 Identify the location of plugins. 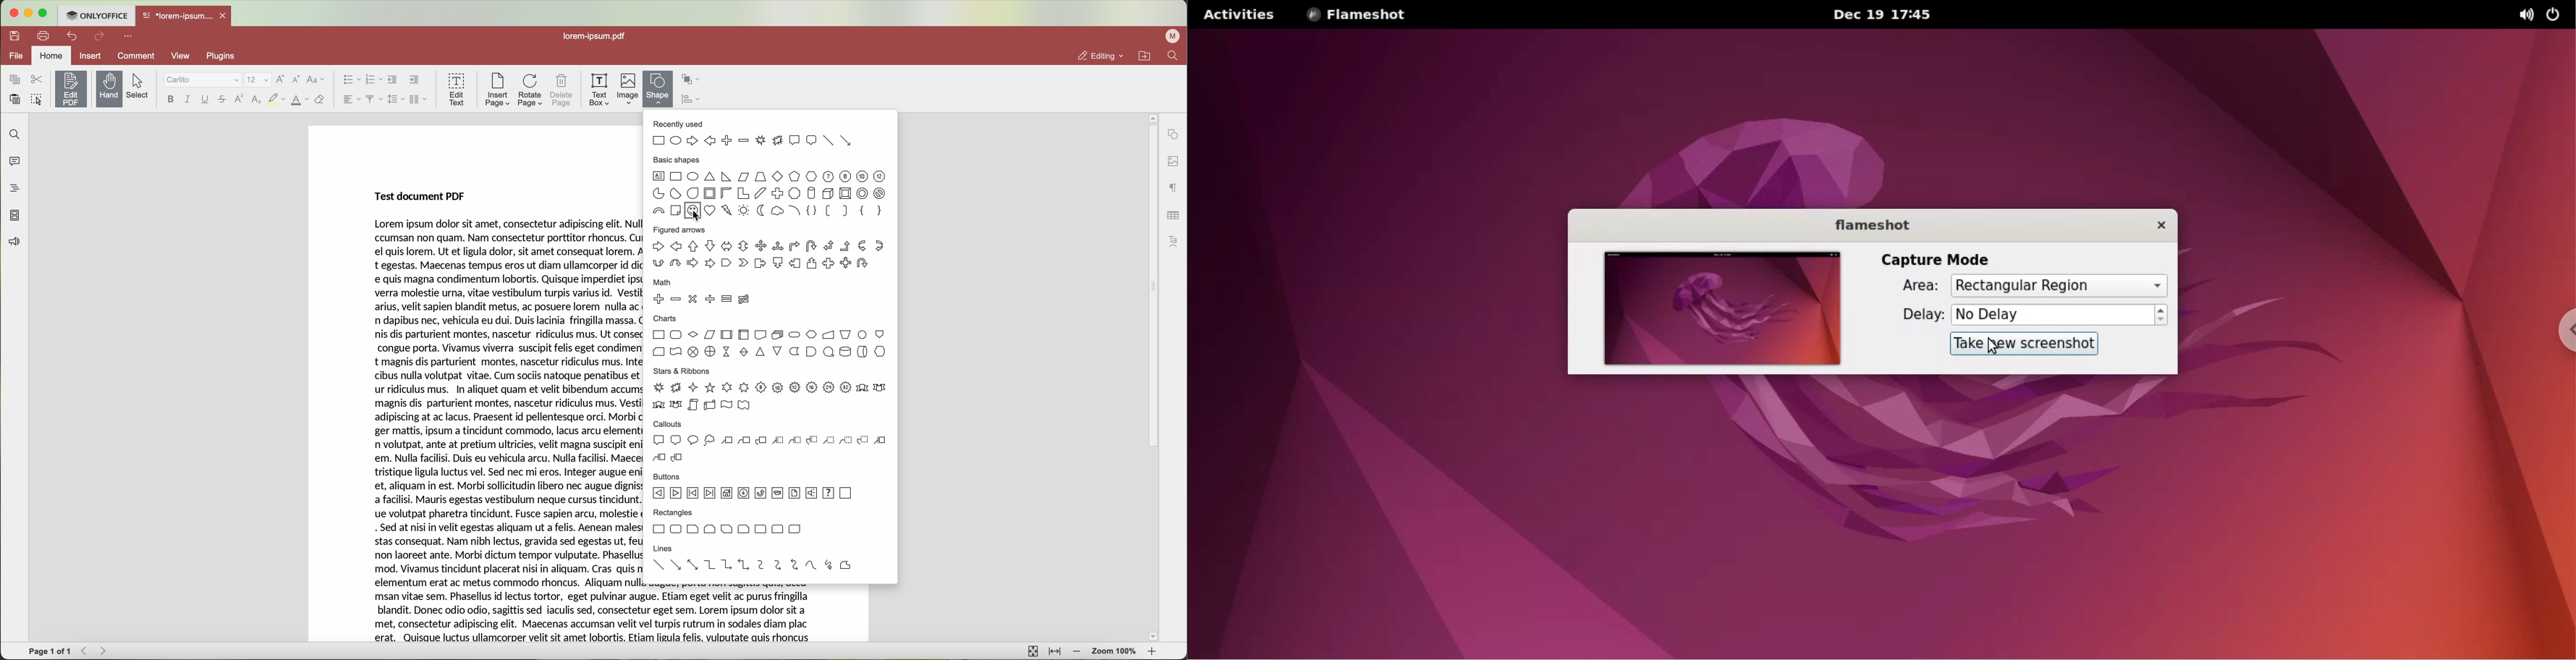
(232, 56).